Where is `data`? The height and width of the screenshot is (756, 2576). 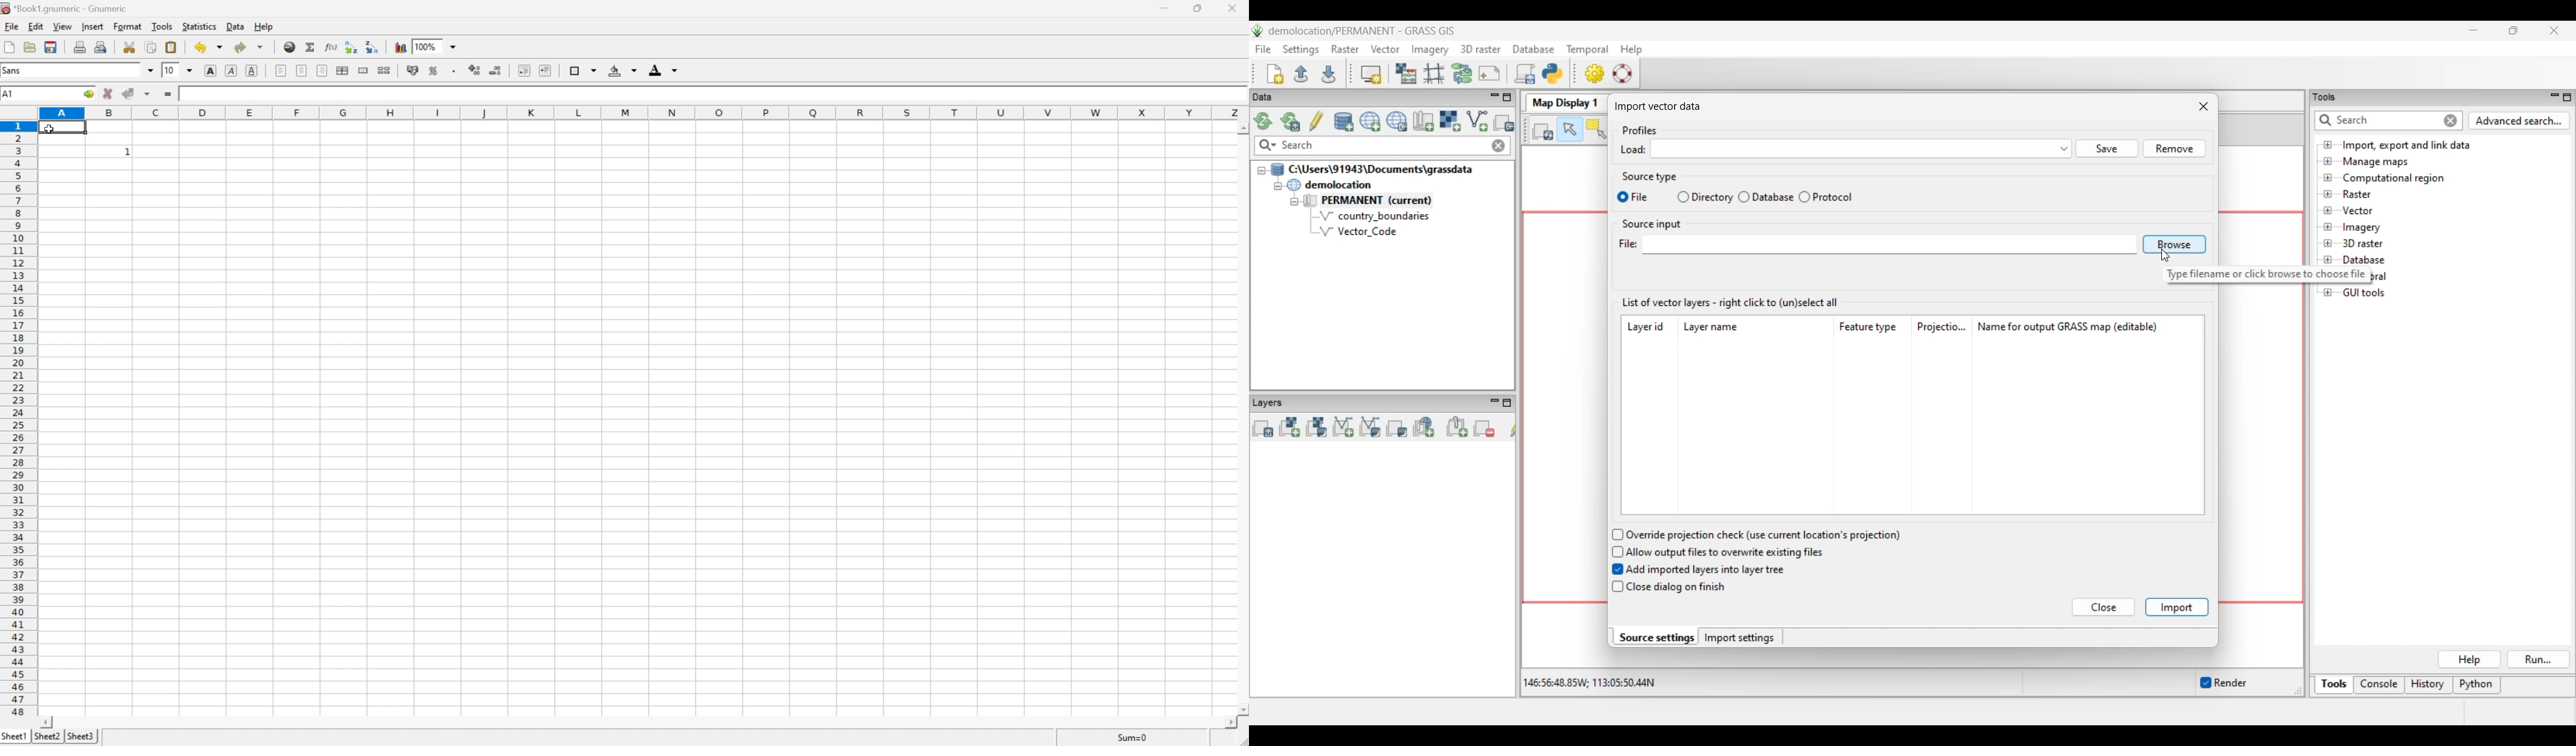 data is located at coordinates (237, 27).